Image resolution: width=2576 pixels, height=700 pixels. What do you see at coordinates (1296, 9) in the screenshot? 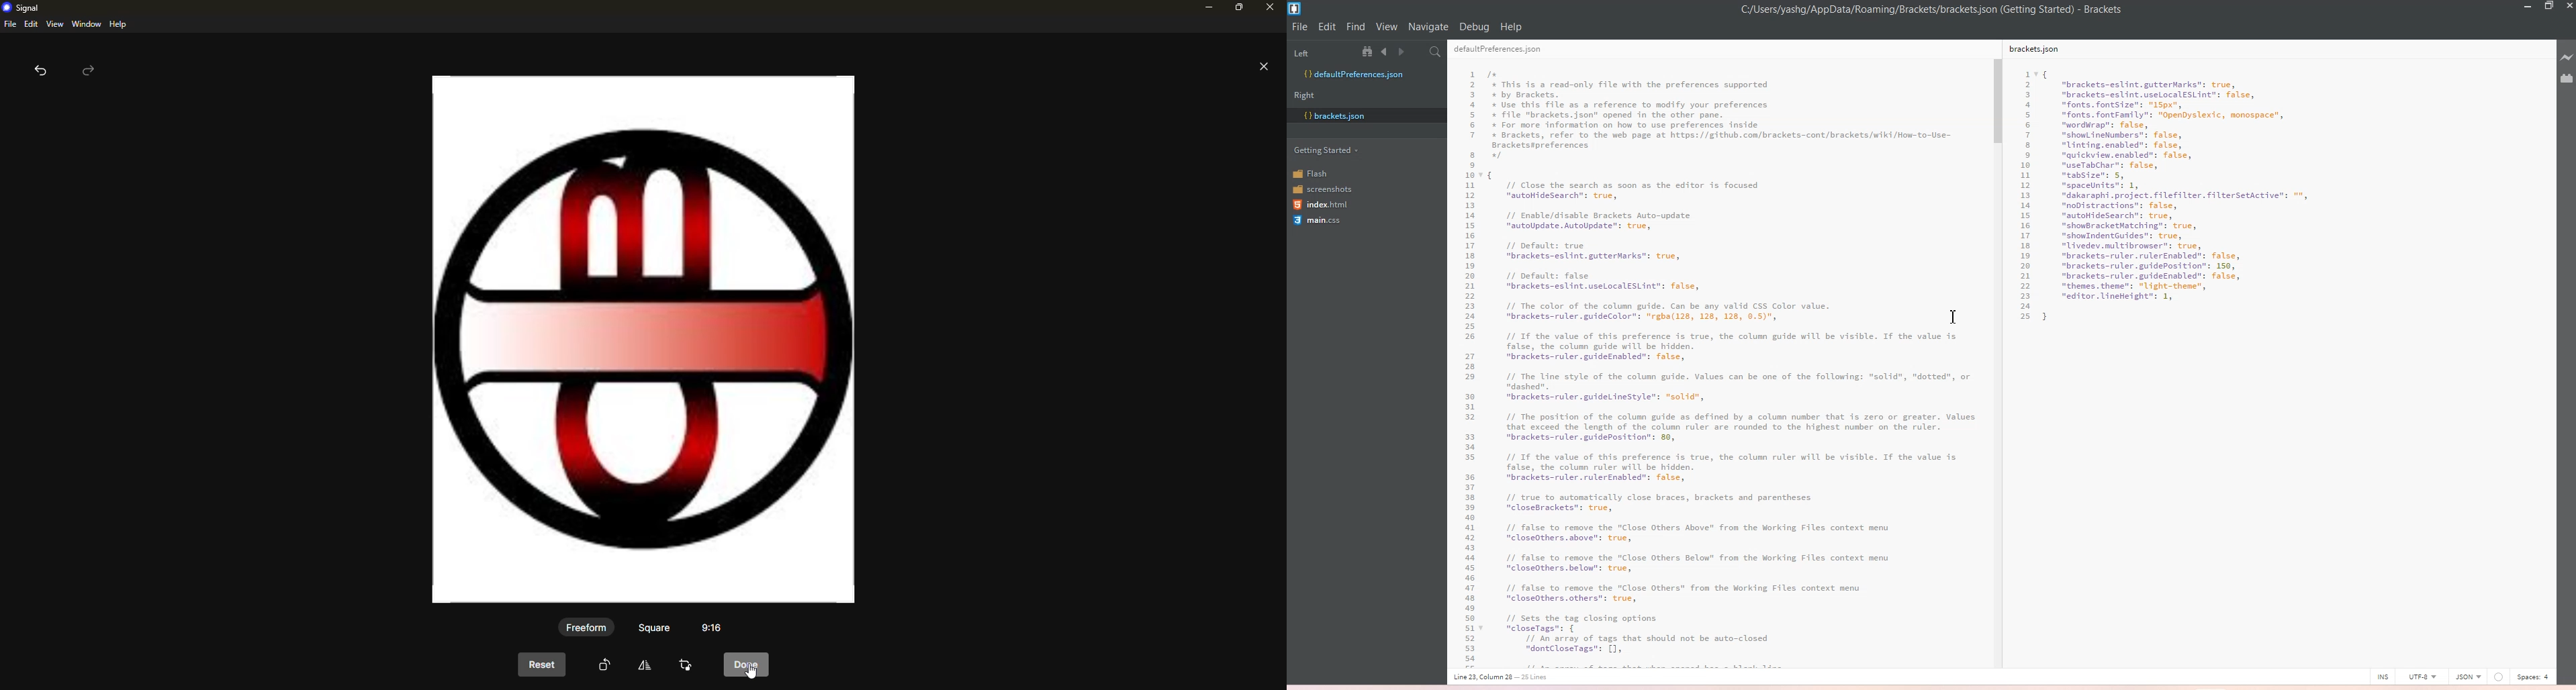
I see `Bracket log` at bounding box center [1296, 9].